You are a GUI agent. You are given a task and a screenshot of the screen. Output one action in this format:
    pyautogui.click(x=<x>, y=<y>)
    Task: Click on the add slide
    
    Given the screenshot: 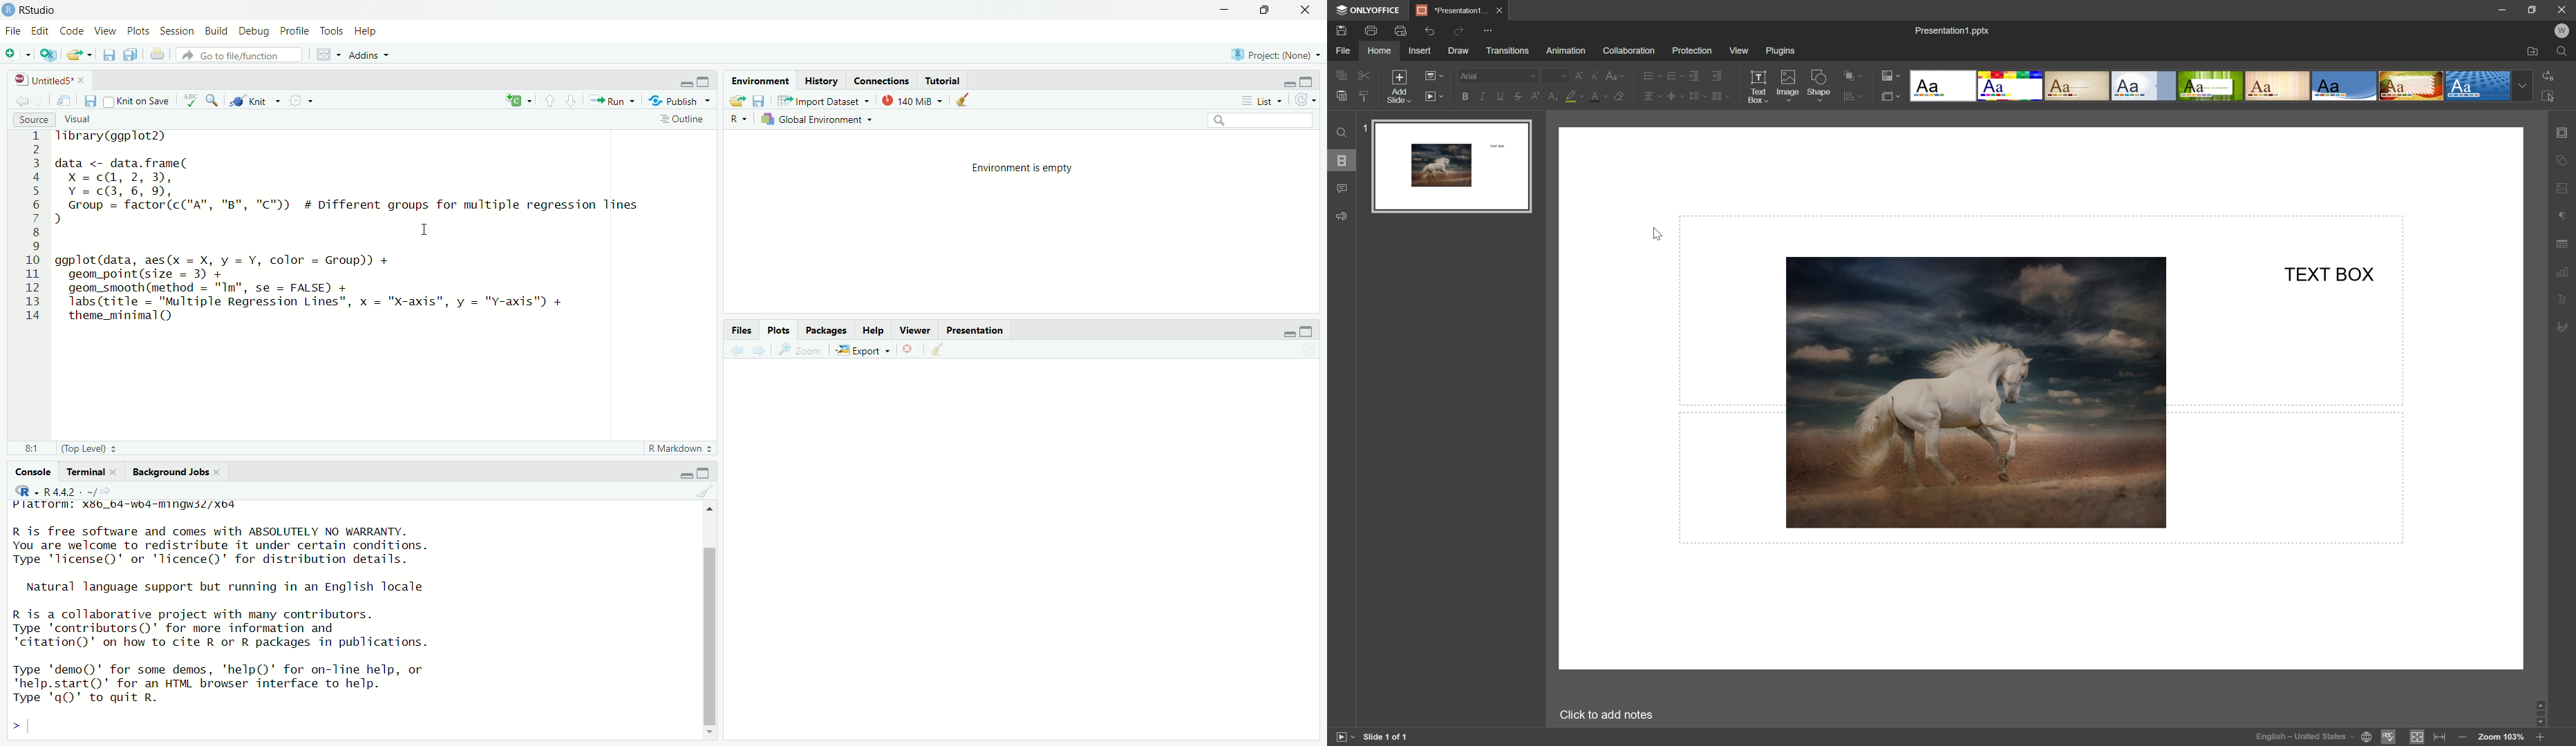 What is the action you would take?
    pyautogui.click(x=1398, y=85)
    